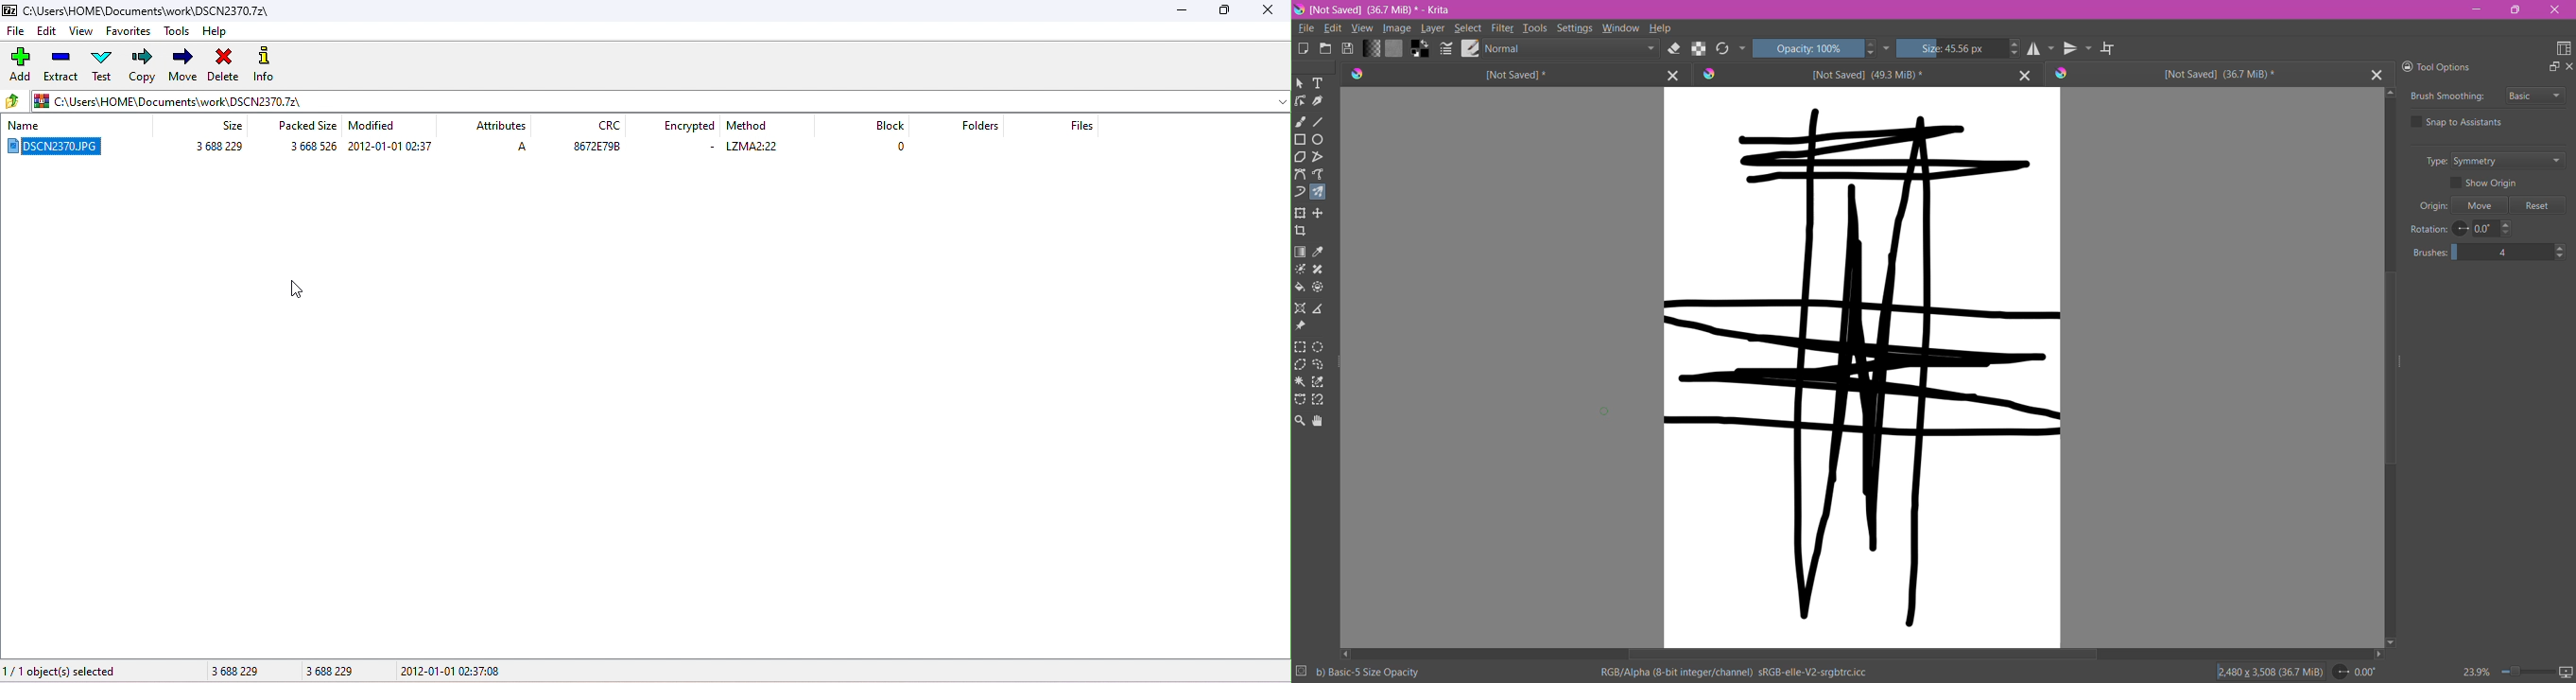  Describe the element at coordinates (378, 123) in the screenshot. I see `modification date` at that location.